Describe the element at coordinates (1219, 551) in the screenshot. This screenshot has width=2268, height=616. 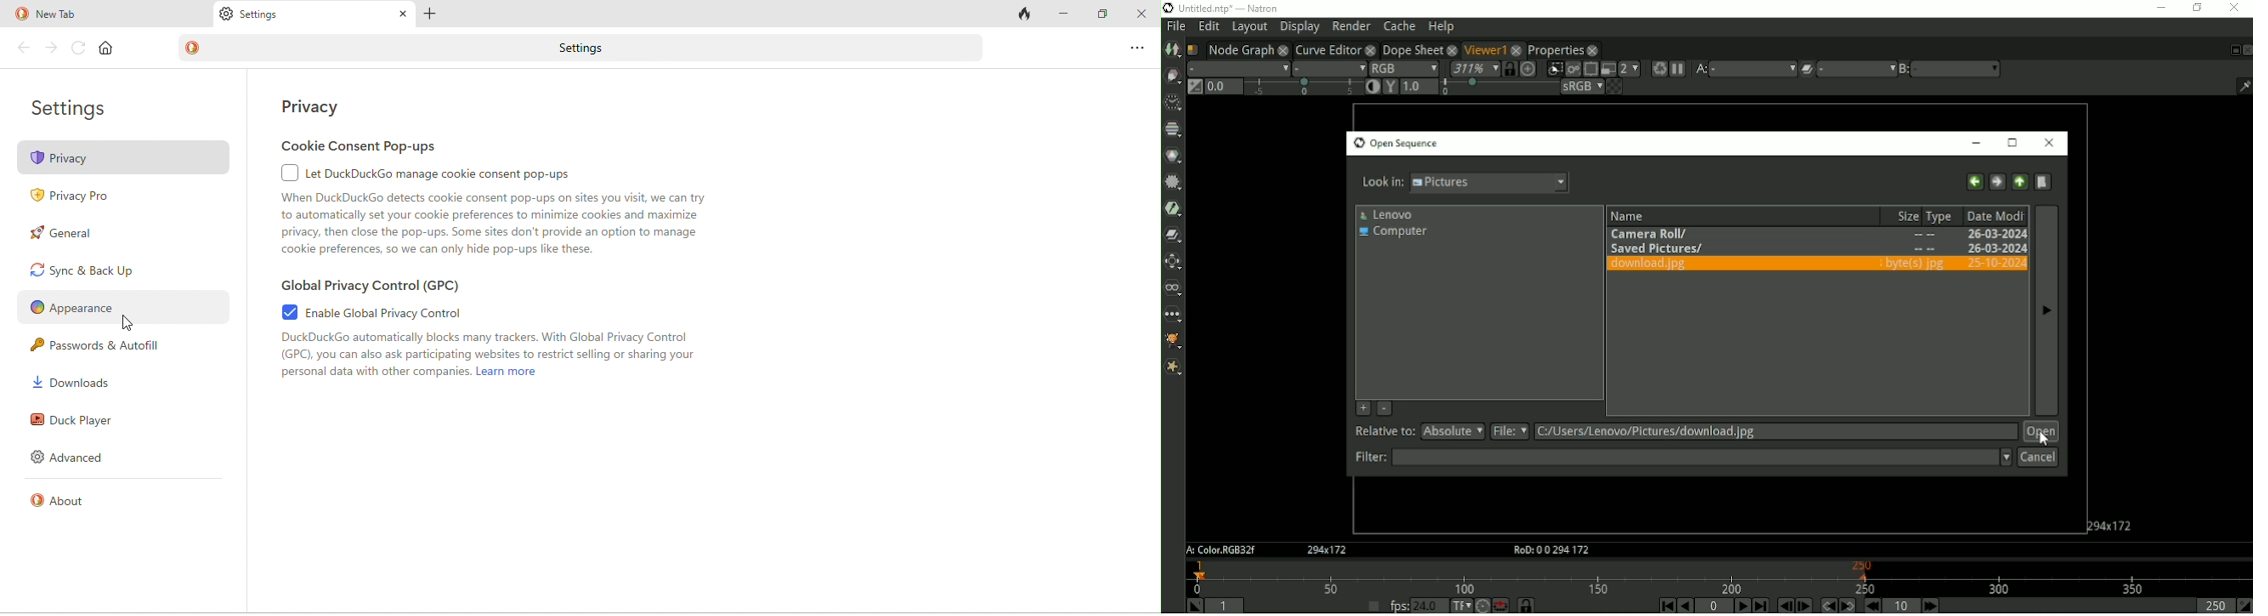
I see `A:Color.RGB32f` at that location.